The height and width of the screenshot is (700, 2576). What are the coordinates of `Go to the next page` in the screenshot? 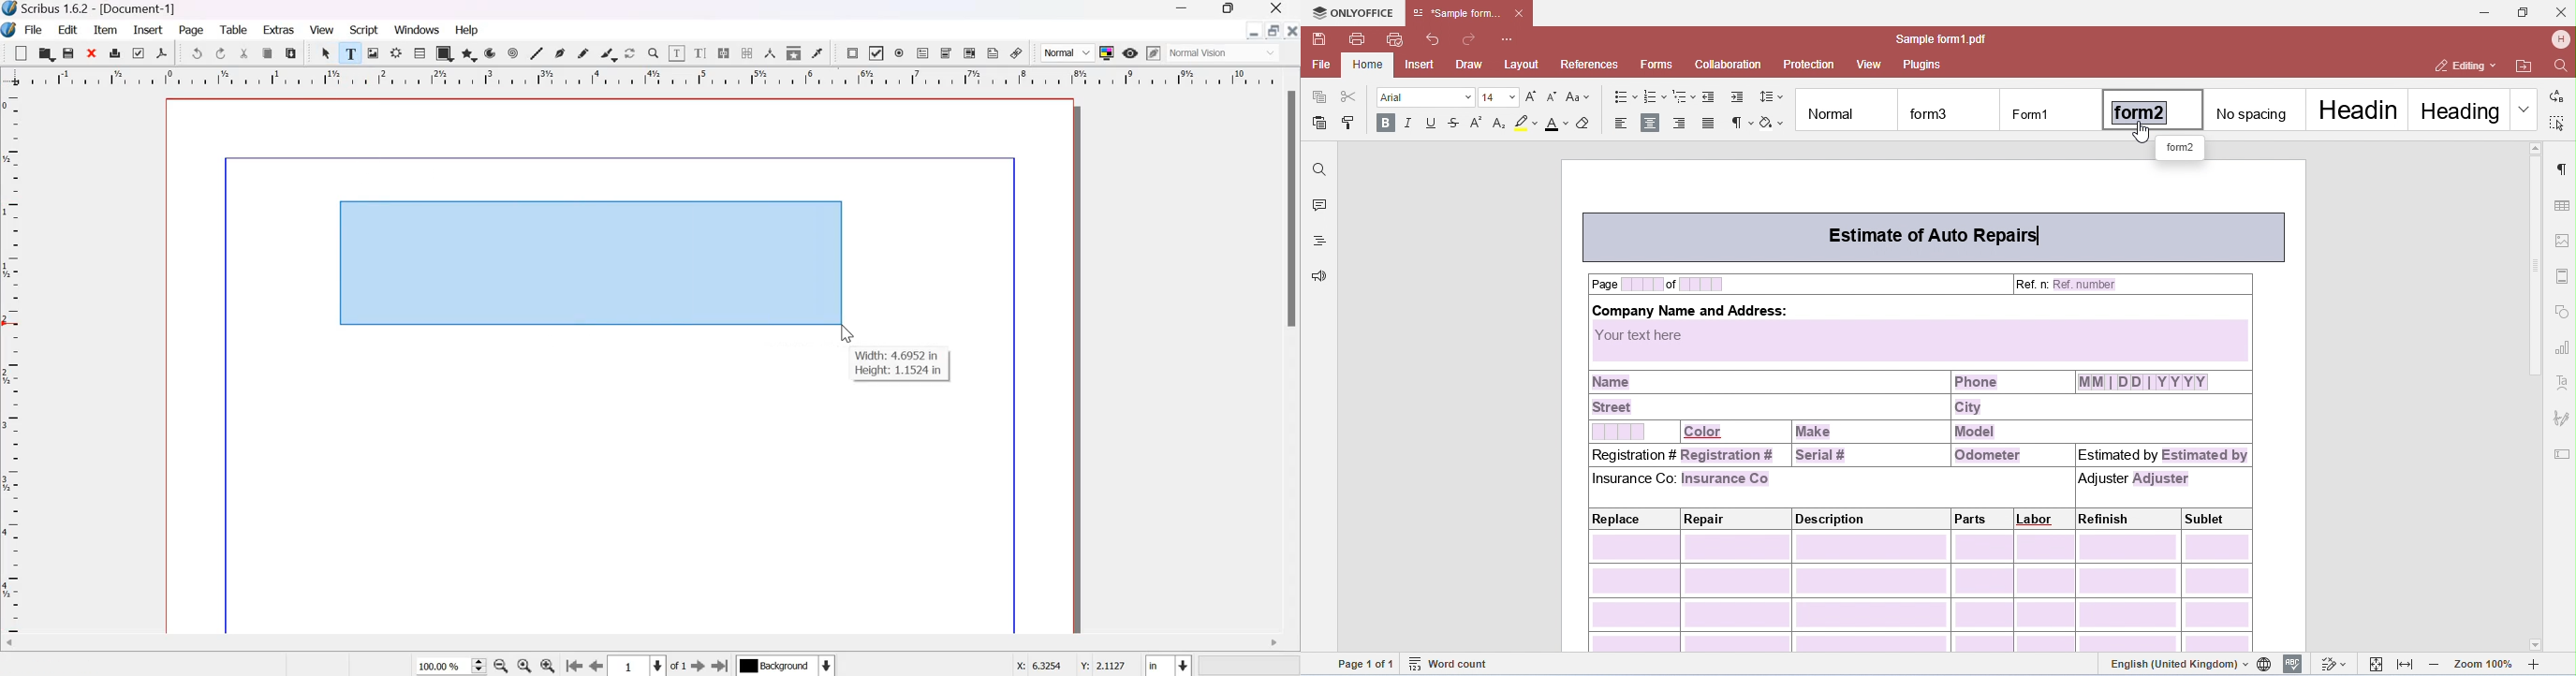 It's located at (698, 666).